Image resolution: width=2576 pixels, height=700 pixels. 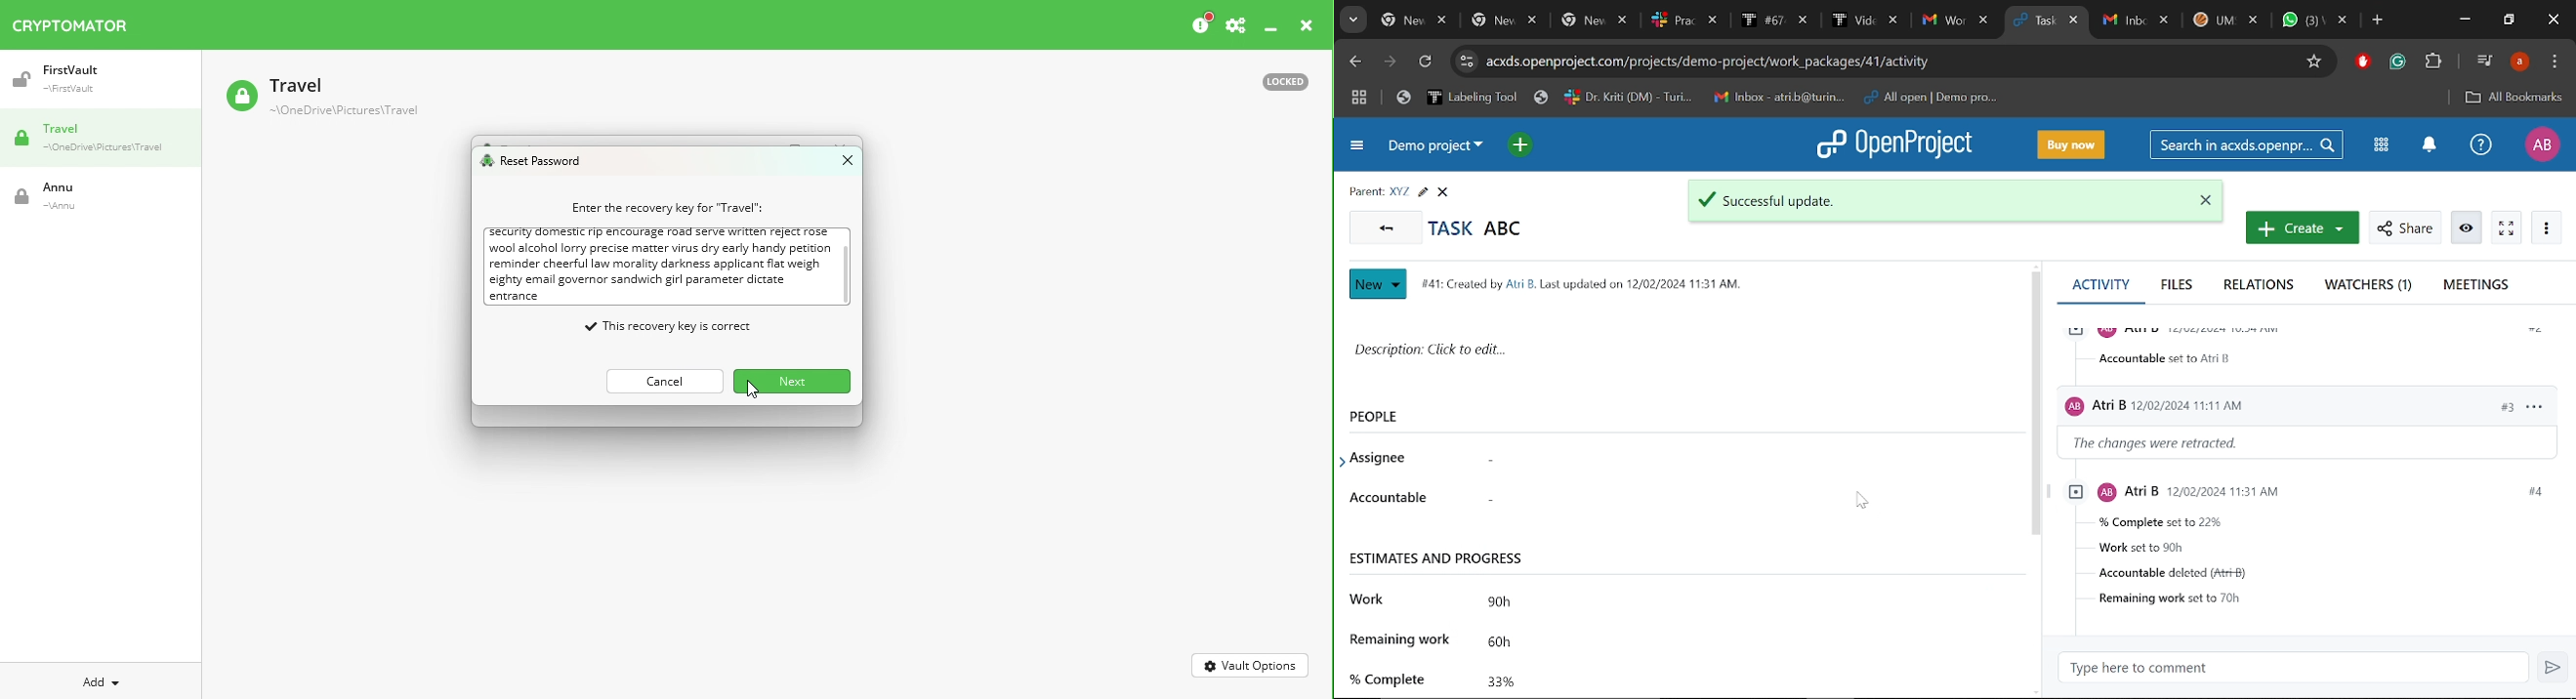 What do you see at coordinates (1276, 80) in the screenshot?
I see `Locked` at bounding box center [1276, 80].